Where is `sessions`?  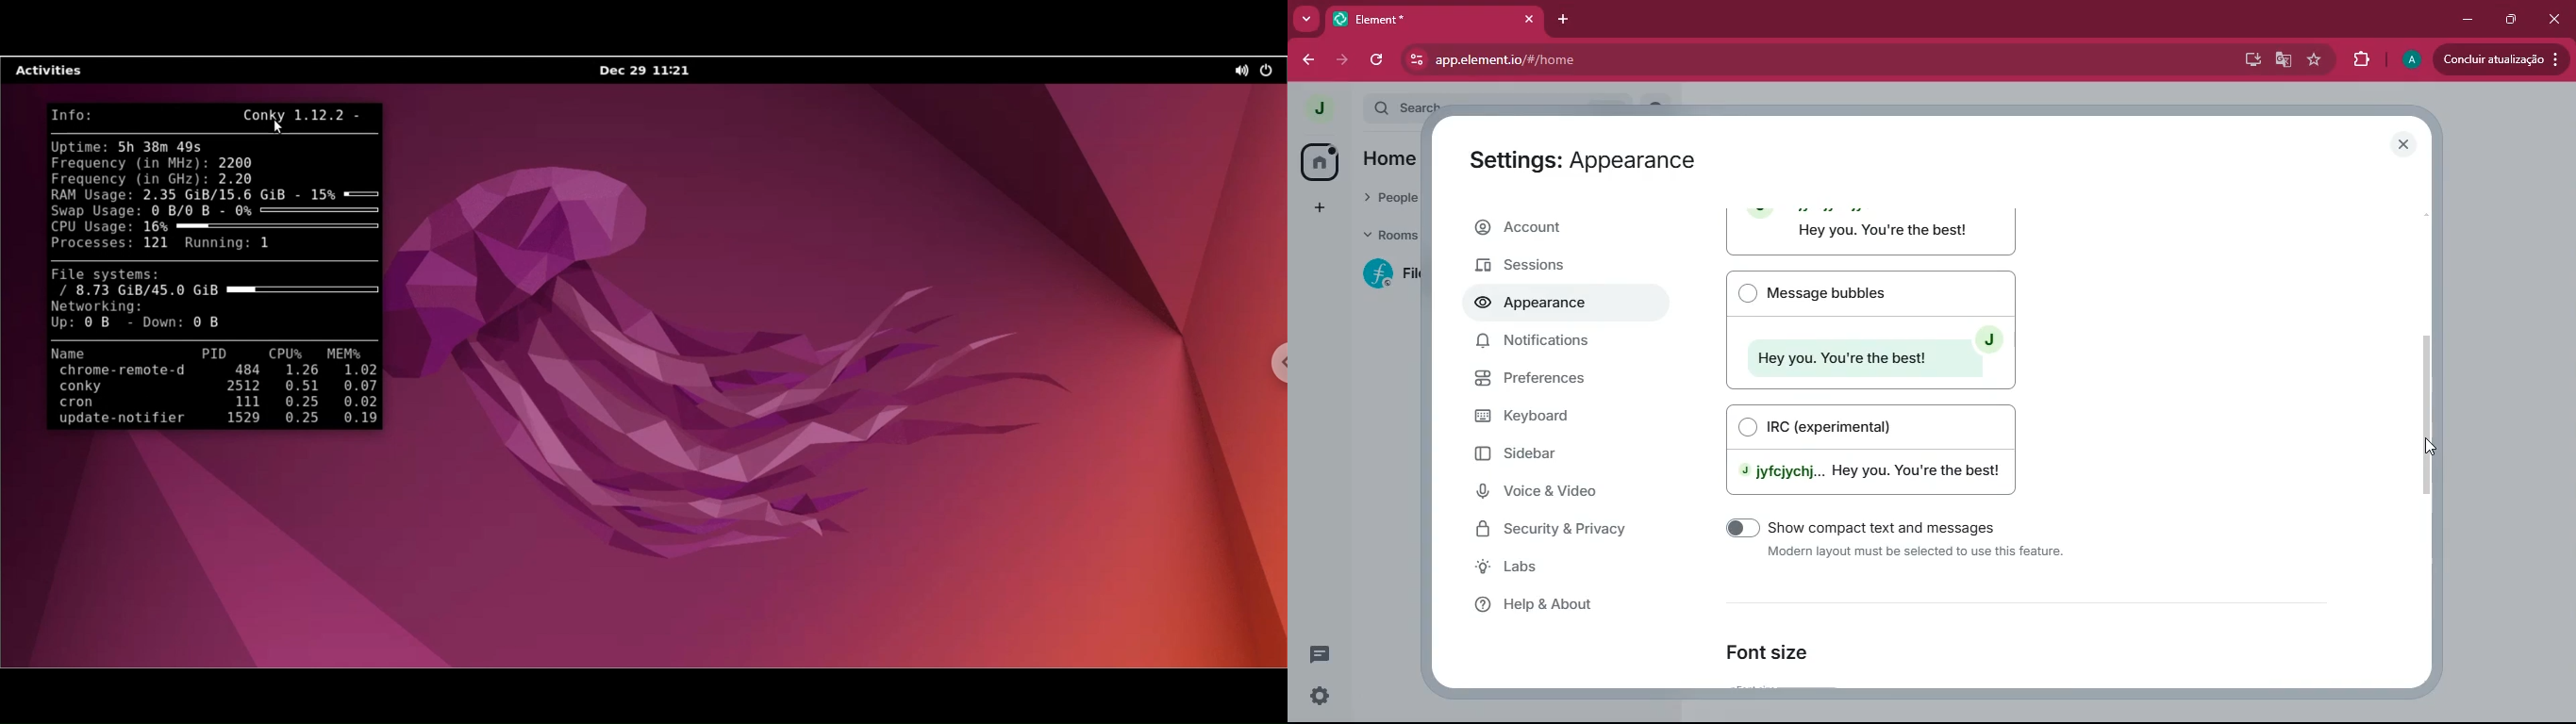
sessions is located at coordinates (1538, 267).